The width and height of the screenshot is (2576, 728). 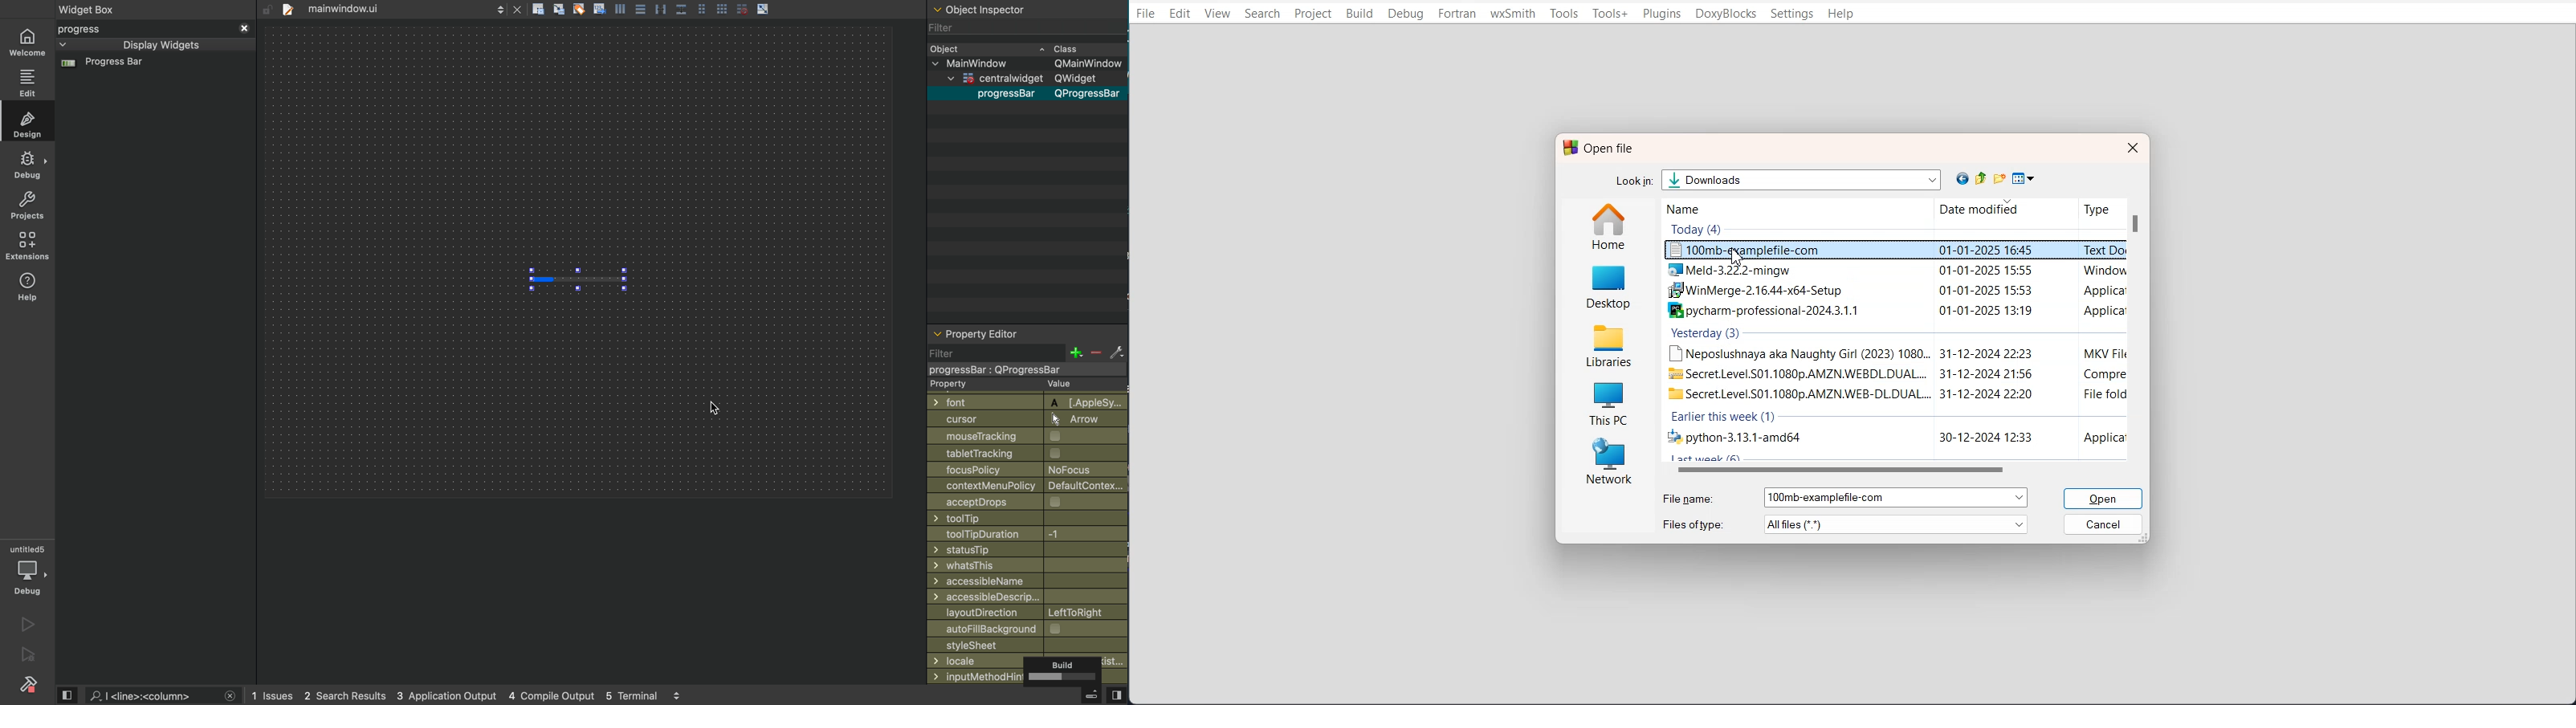 What do you see at coordinates (1892, 438) in the screenshot?
I see `python-3.13.1-amd64` at bounding box center [1892, 438].